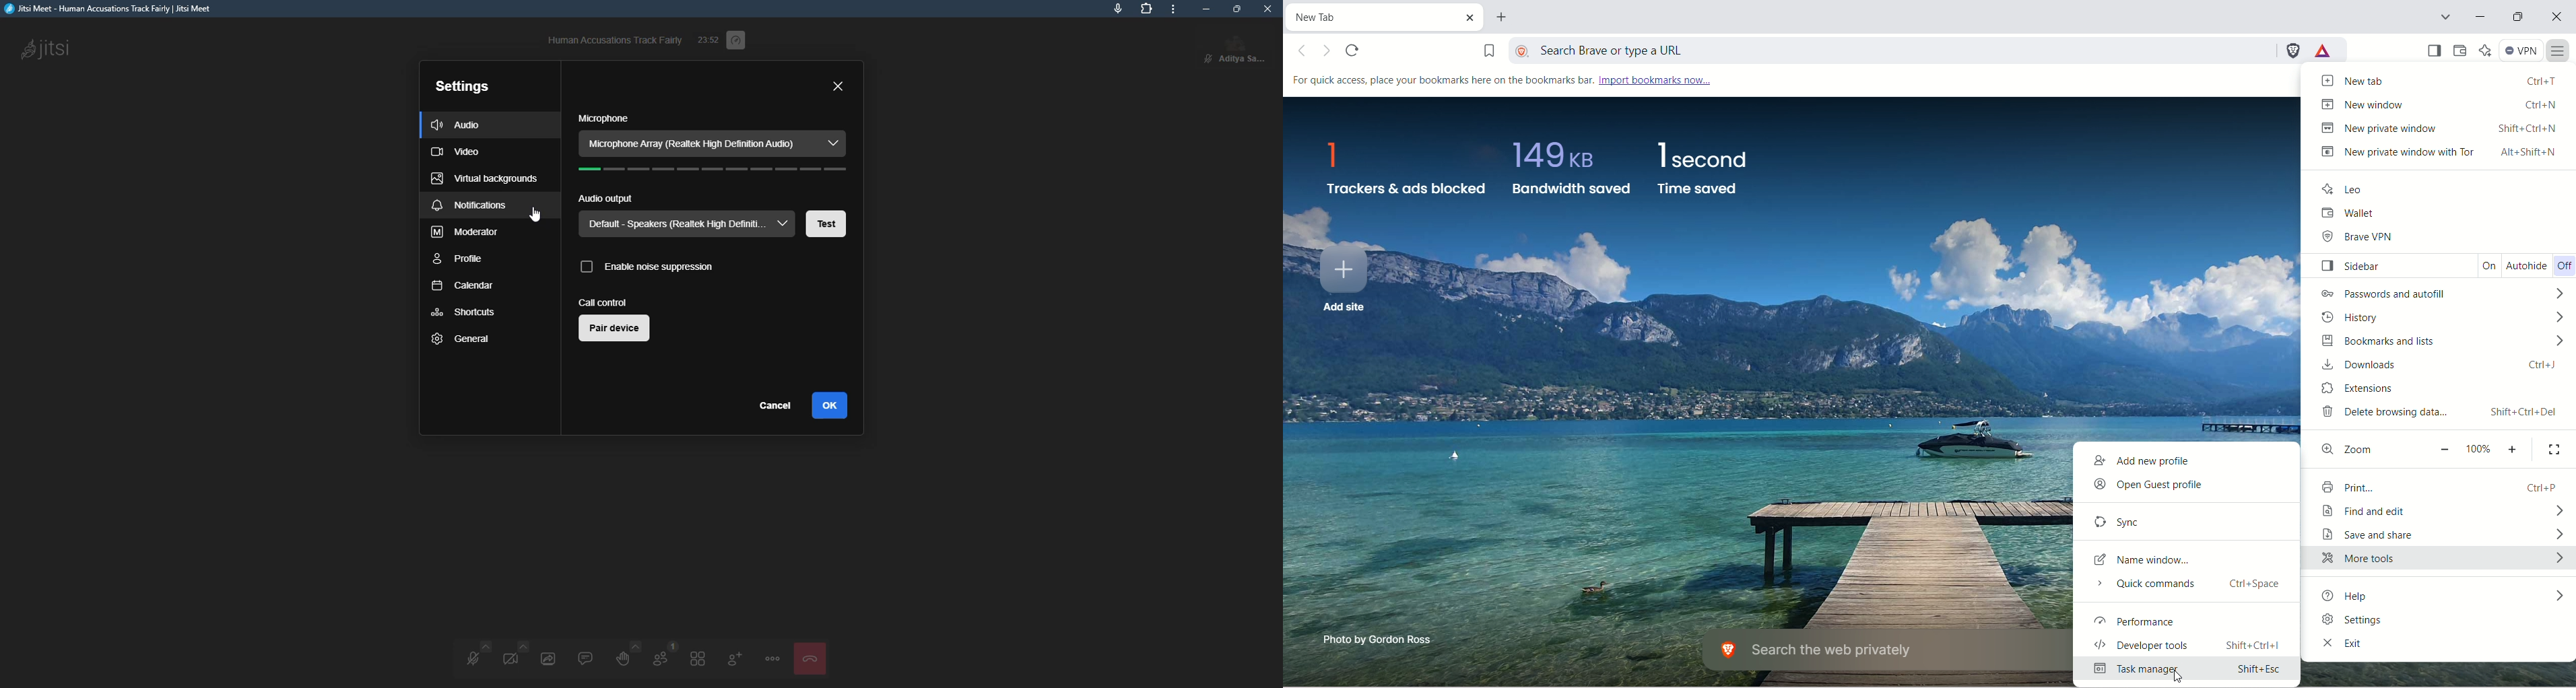  Describe the element at coordinates (1329, 52) in the screenshot. I see `go forward` at that location.